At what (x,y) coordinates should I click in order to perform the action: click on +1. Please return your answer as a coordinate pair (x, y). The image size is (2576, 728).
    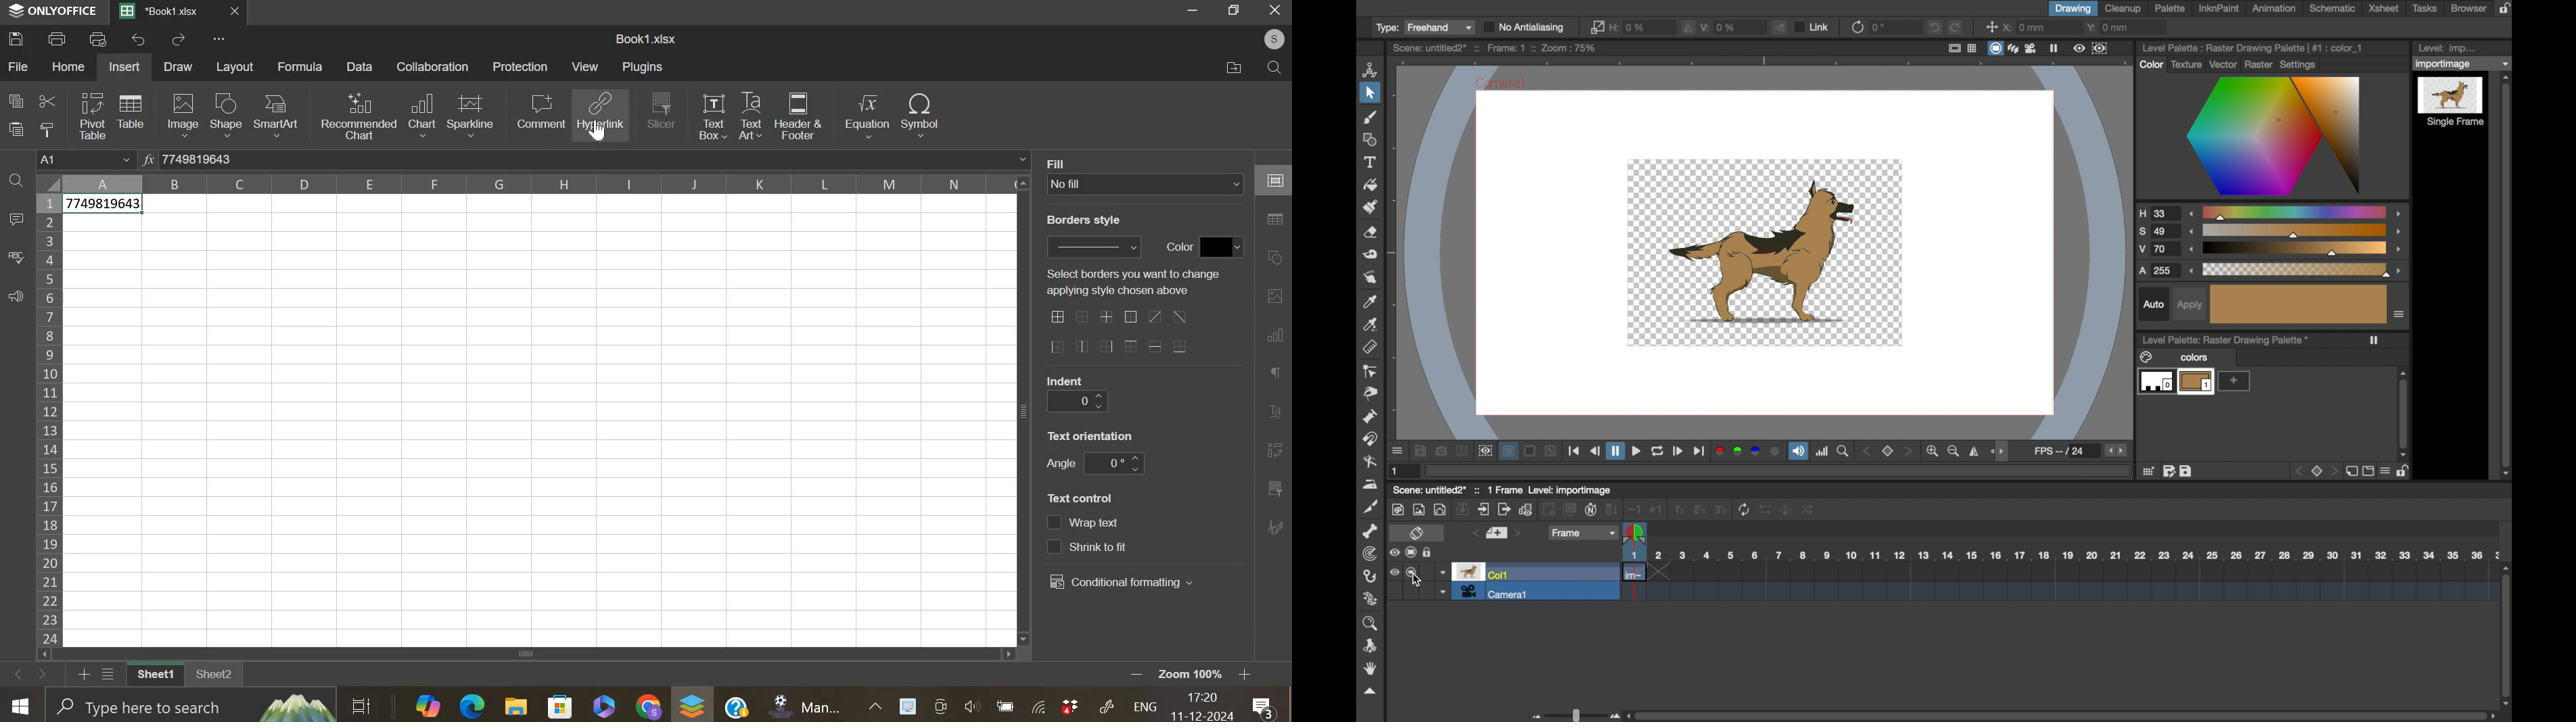
    Looking at the image, I should click on (1657, 509).